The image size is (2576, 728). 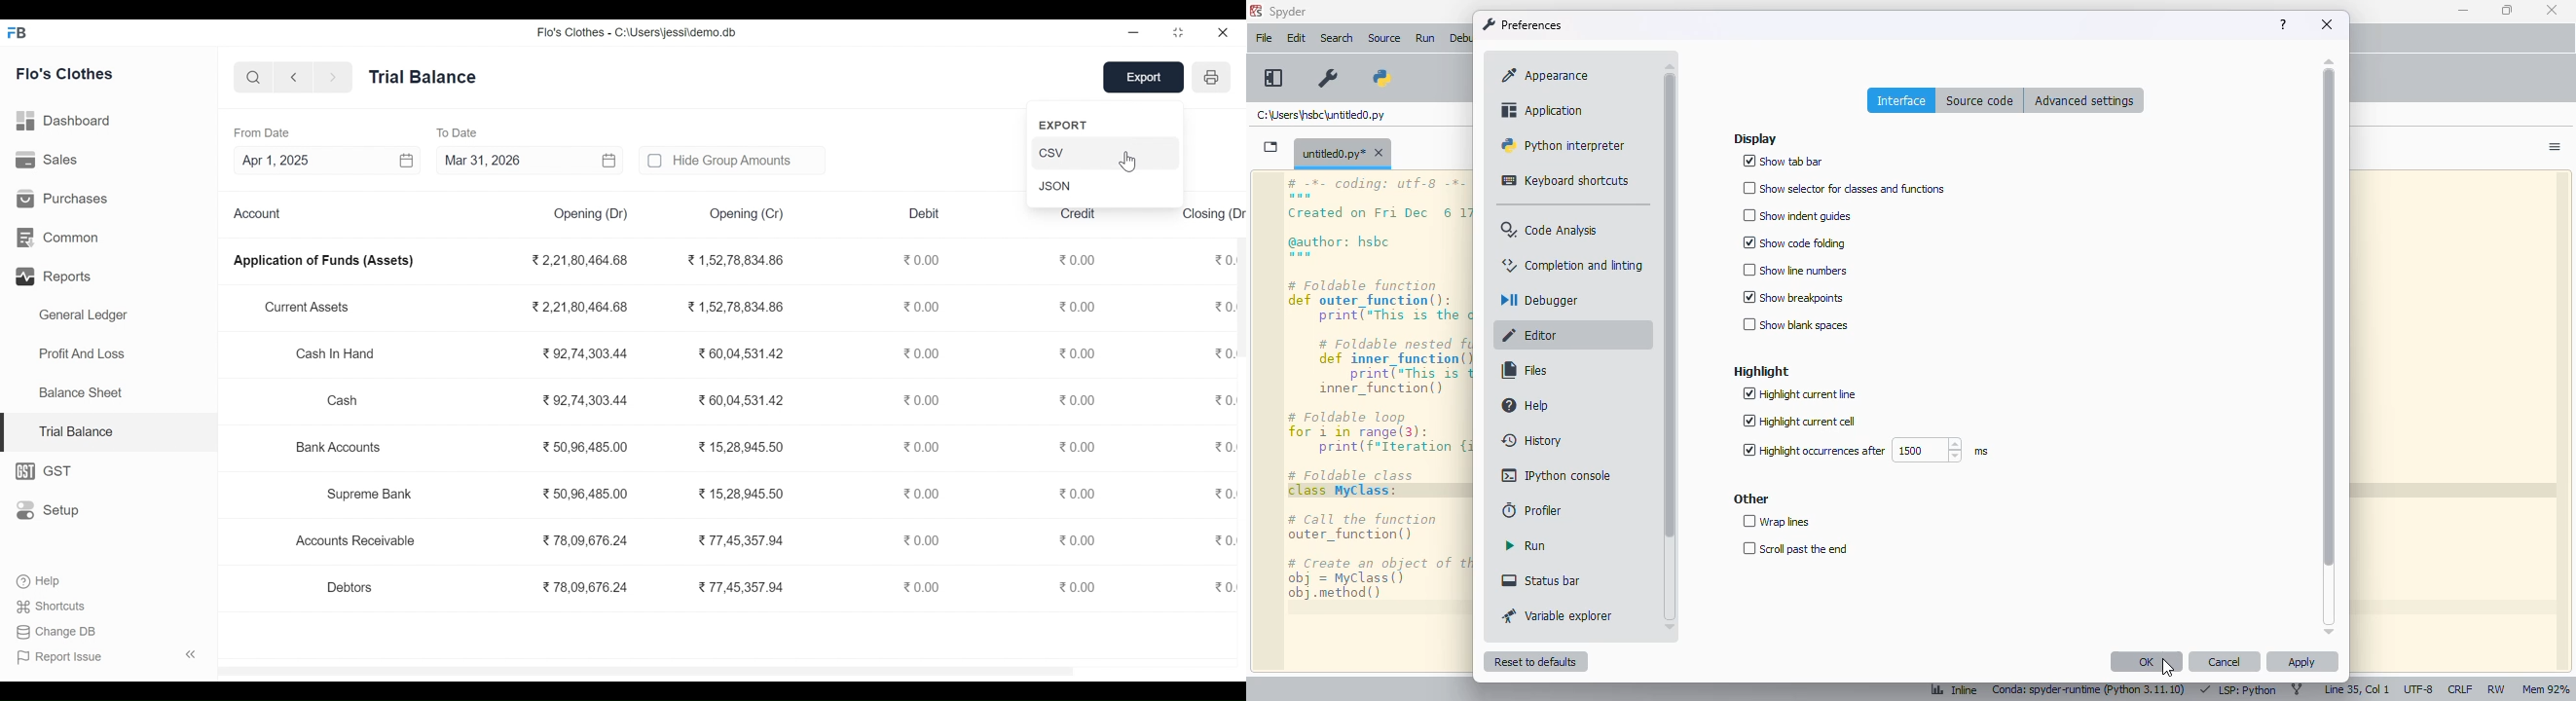 I want to click on 1,52,78,834.86, so click(x=733, y=260).